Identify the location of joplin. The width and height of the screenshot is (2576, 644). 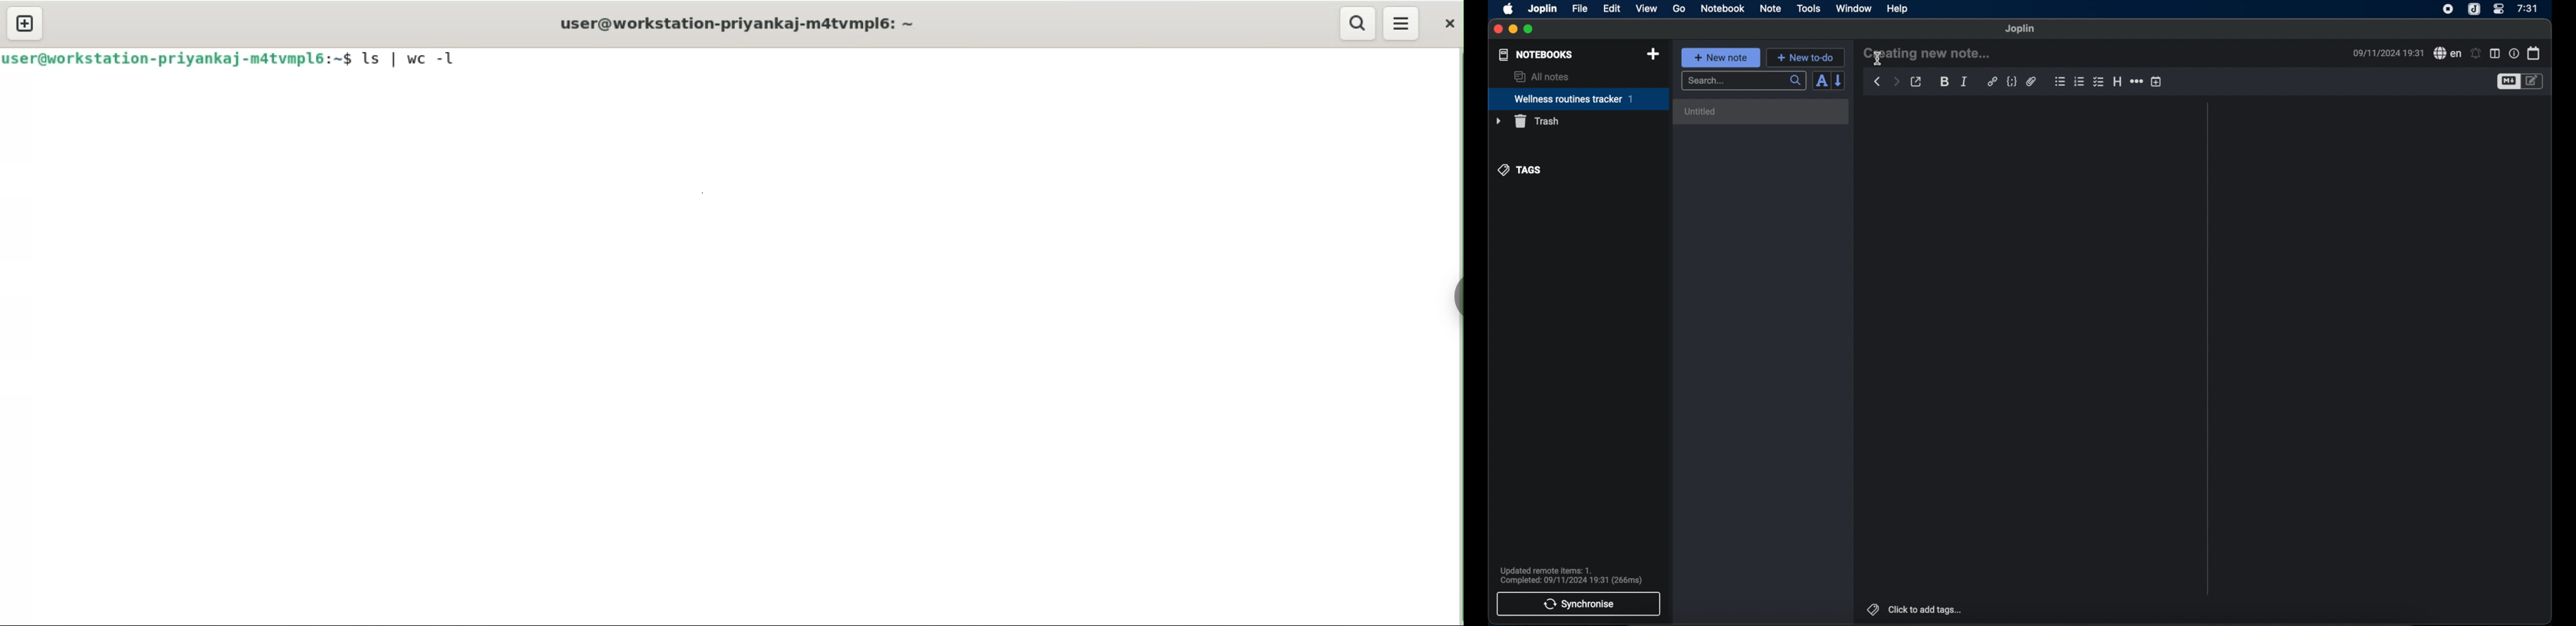
(1543, 9).